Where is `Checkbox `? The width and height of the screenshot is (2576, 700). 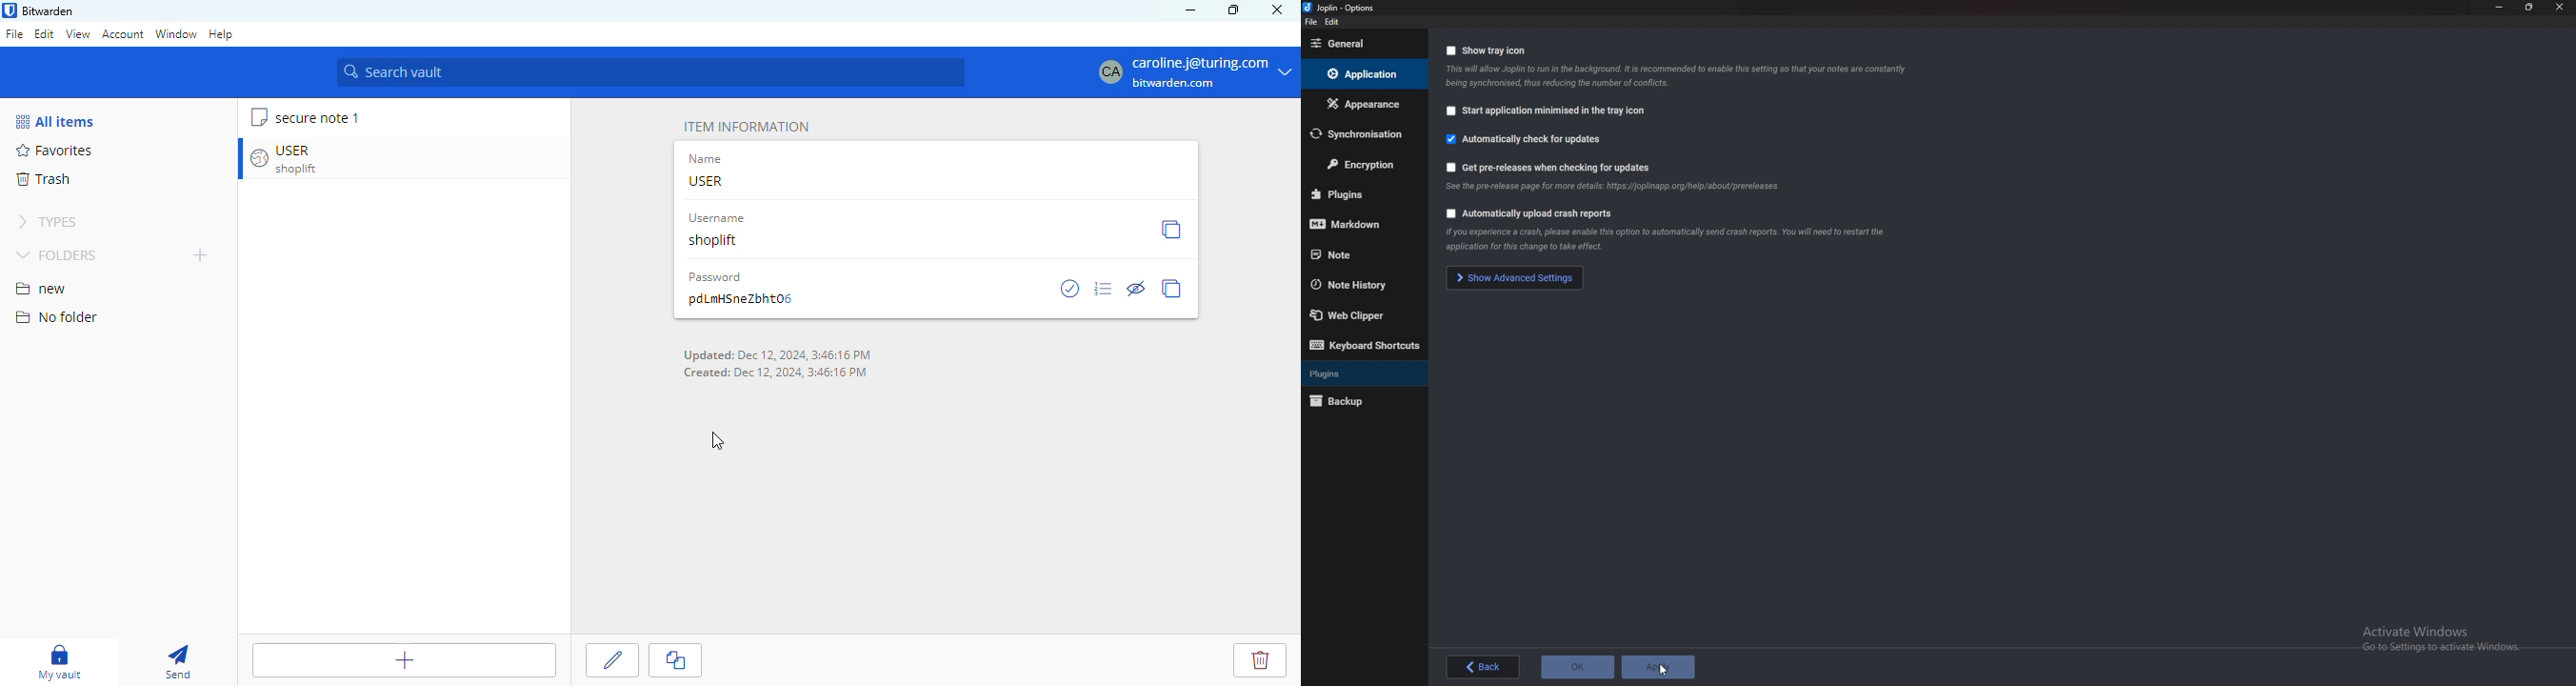 Checkbox  is located at coordinates (1450, 111).